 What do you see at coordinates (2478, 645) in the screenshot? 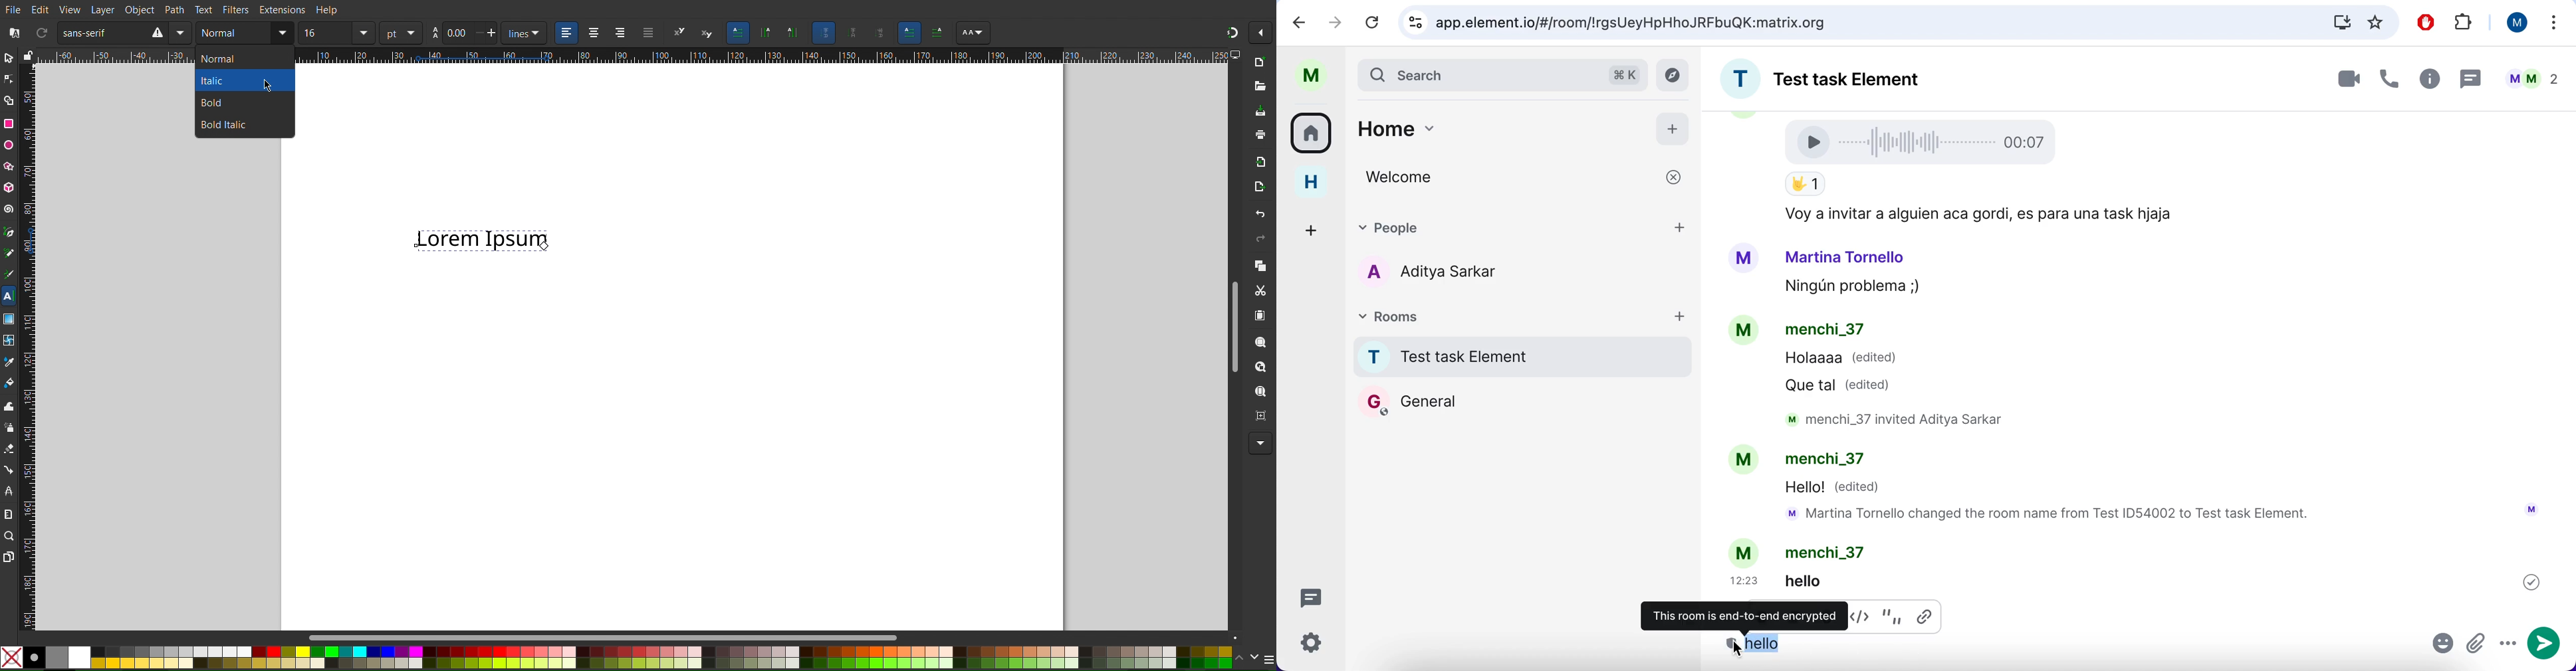
I see `attachment` at bounding box center [2478, 645].